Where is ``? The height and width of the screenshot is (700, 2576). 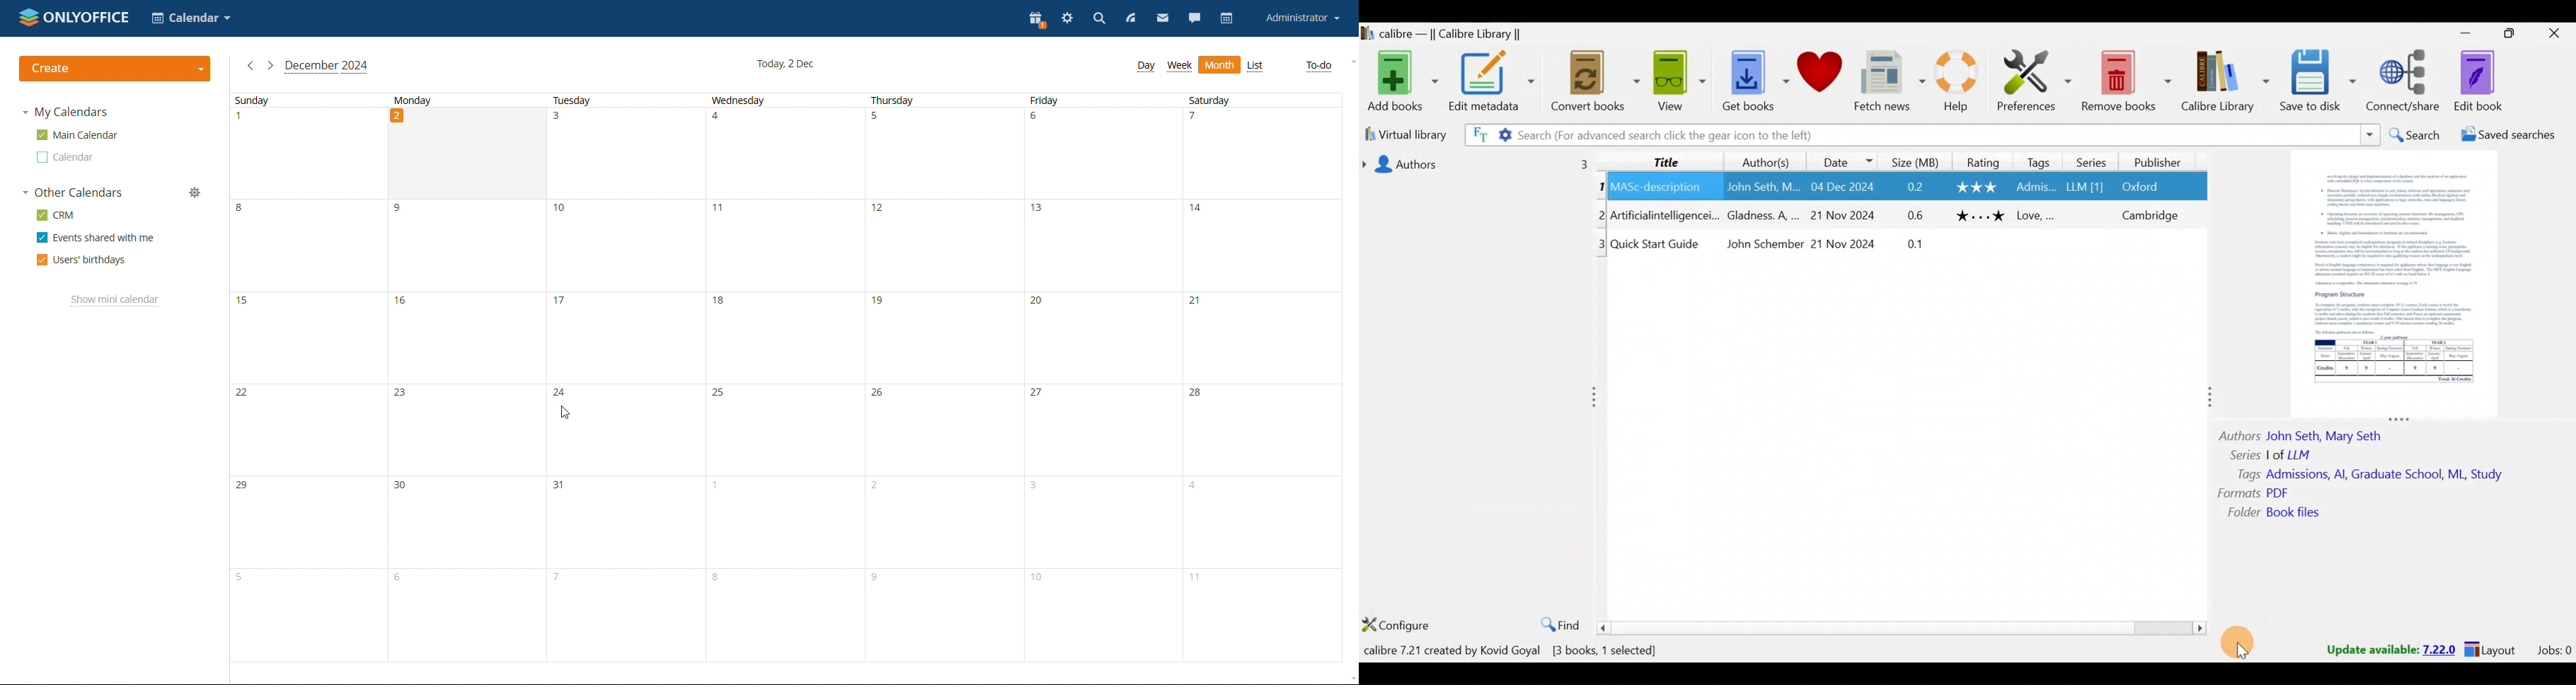  is located at coordinates (1918, 214).